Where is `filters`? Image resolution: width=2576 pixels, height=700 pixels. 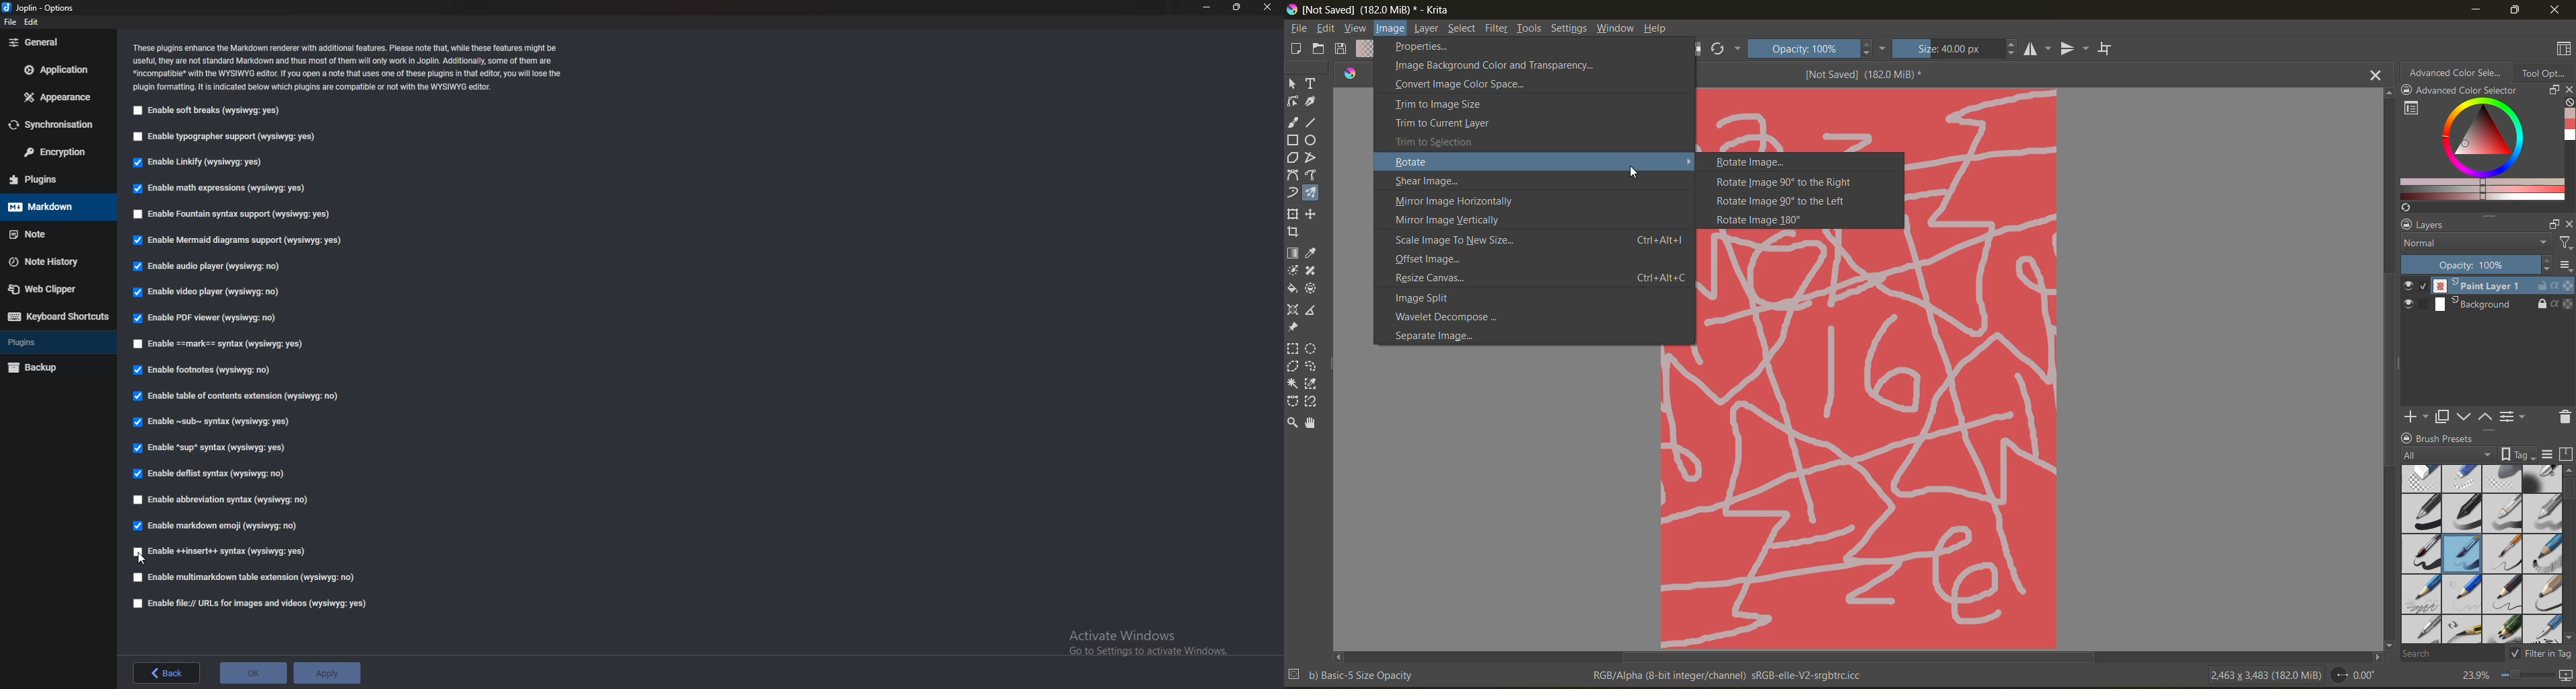 filters is located at coordinates (1500, 30).